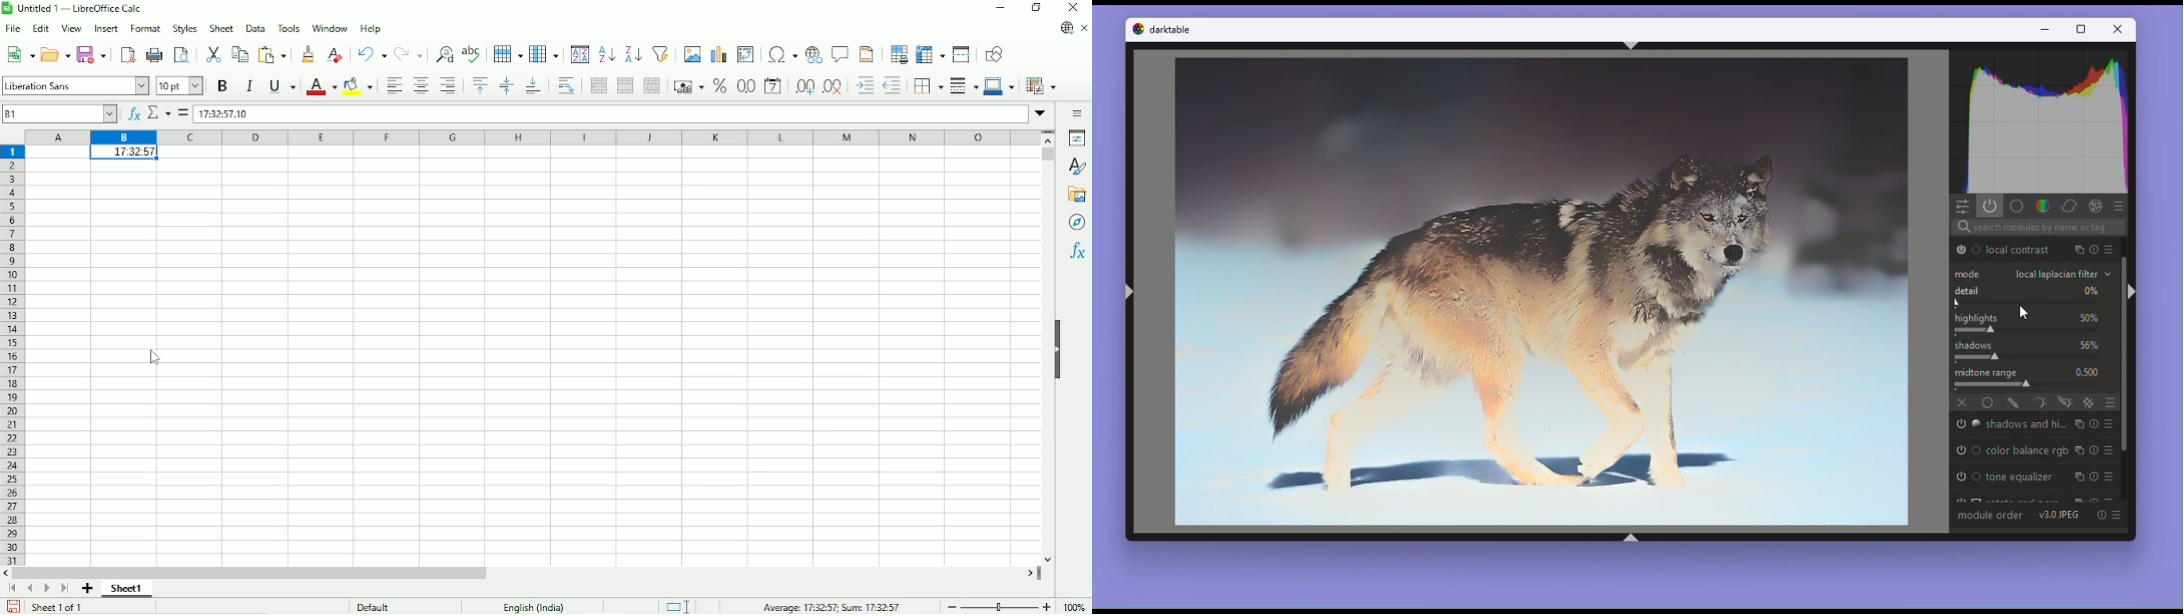 This screenshot has width=2184, height=616. Describe the element at coordinates (1965, 425) in the screenshot. I see `'shadows and highlights' is switched off` at that location.